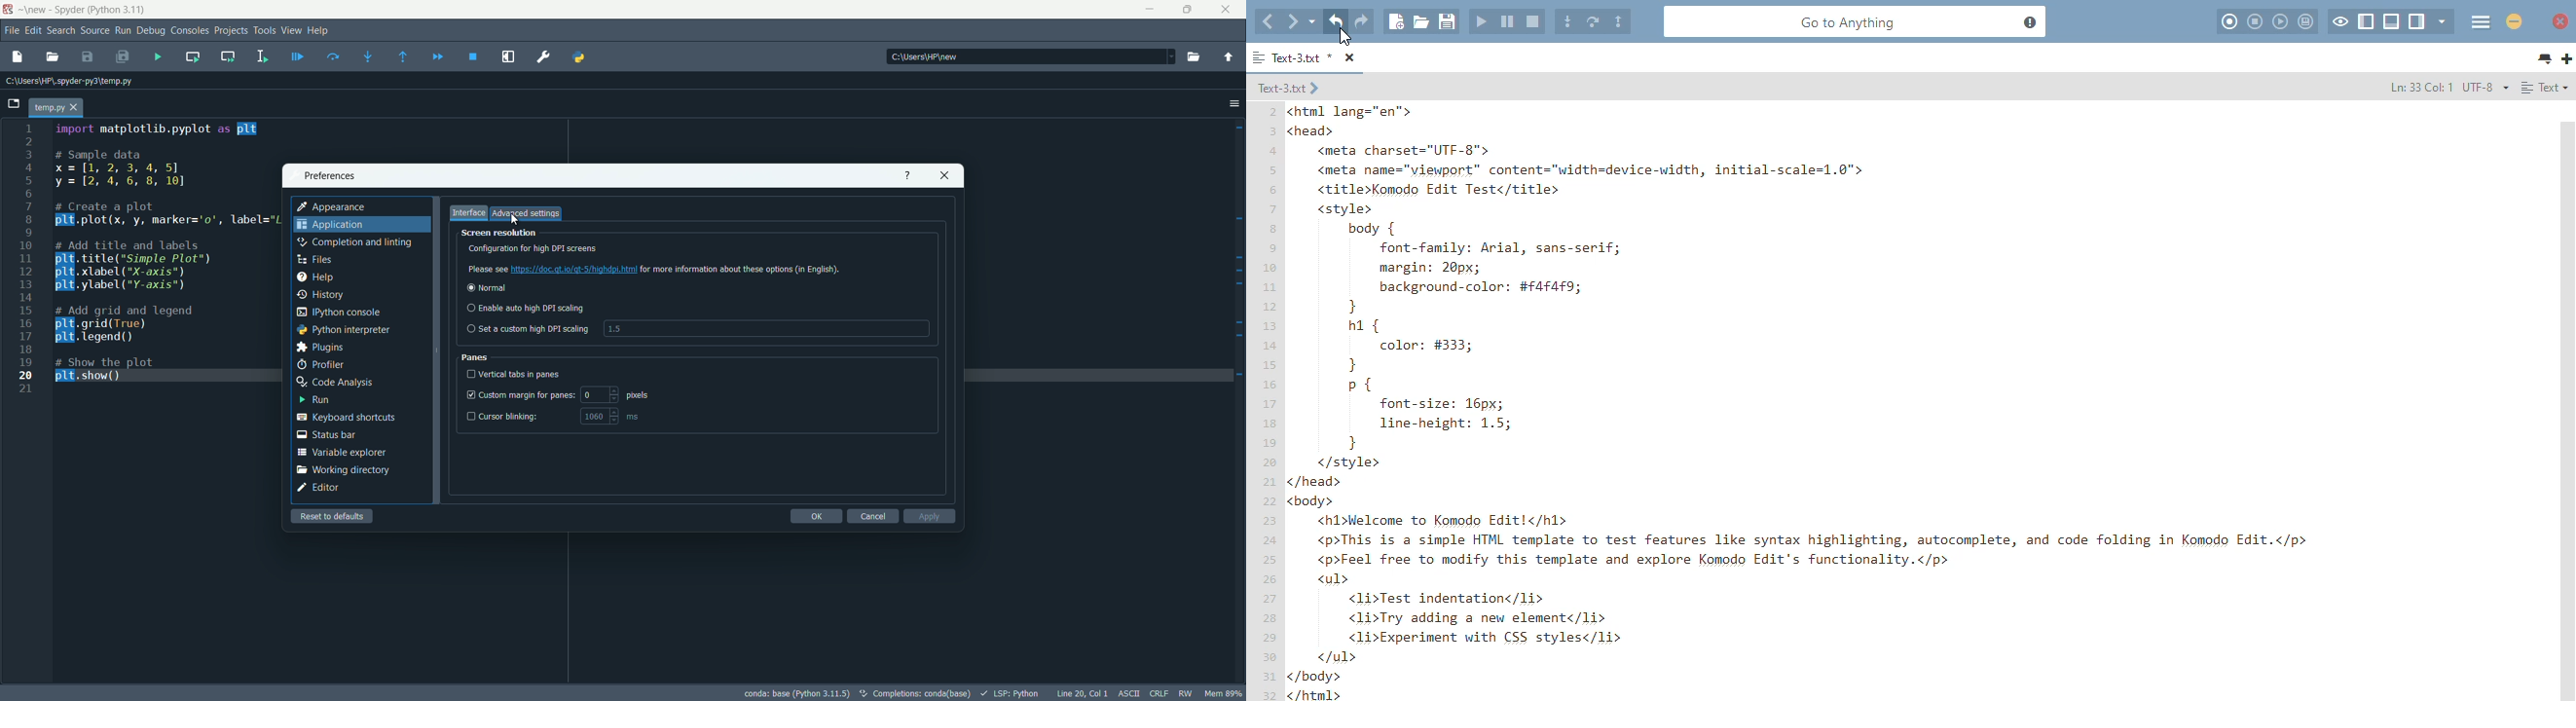 The width and height of the screenshot is (2576, 728). What do you see at coordinates (53, 58) in the screenshot?
I see `open file` at bounding box center [53, 58].